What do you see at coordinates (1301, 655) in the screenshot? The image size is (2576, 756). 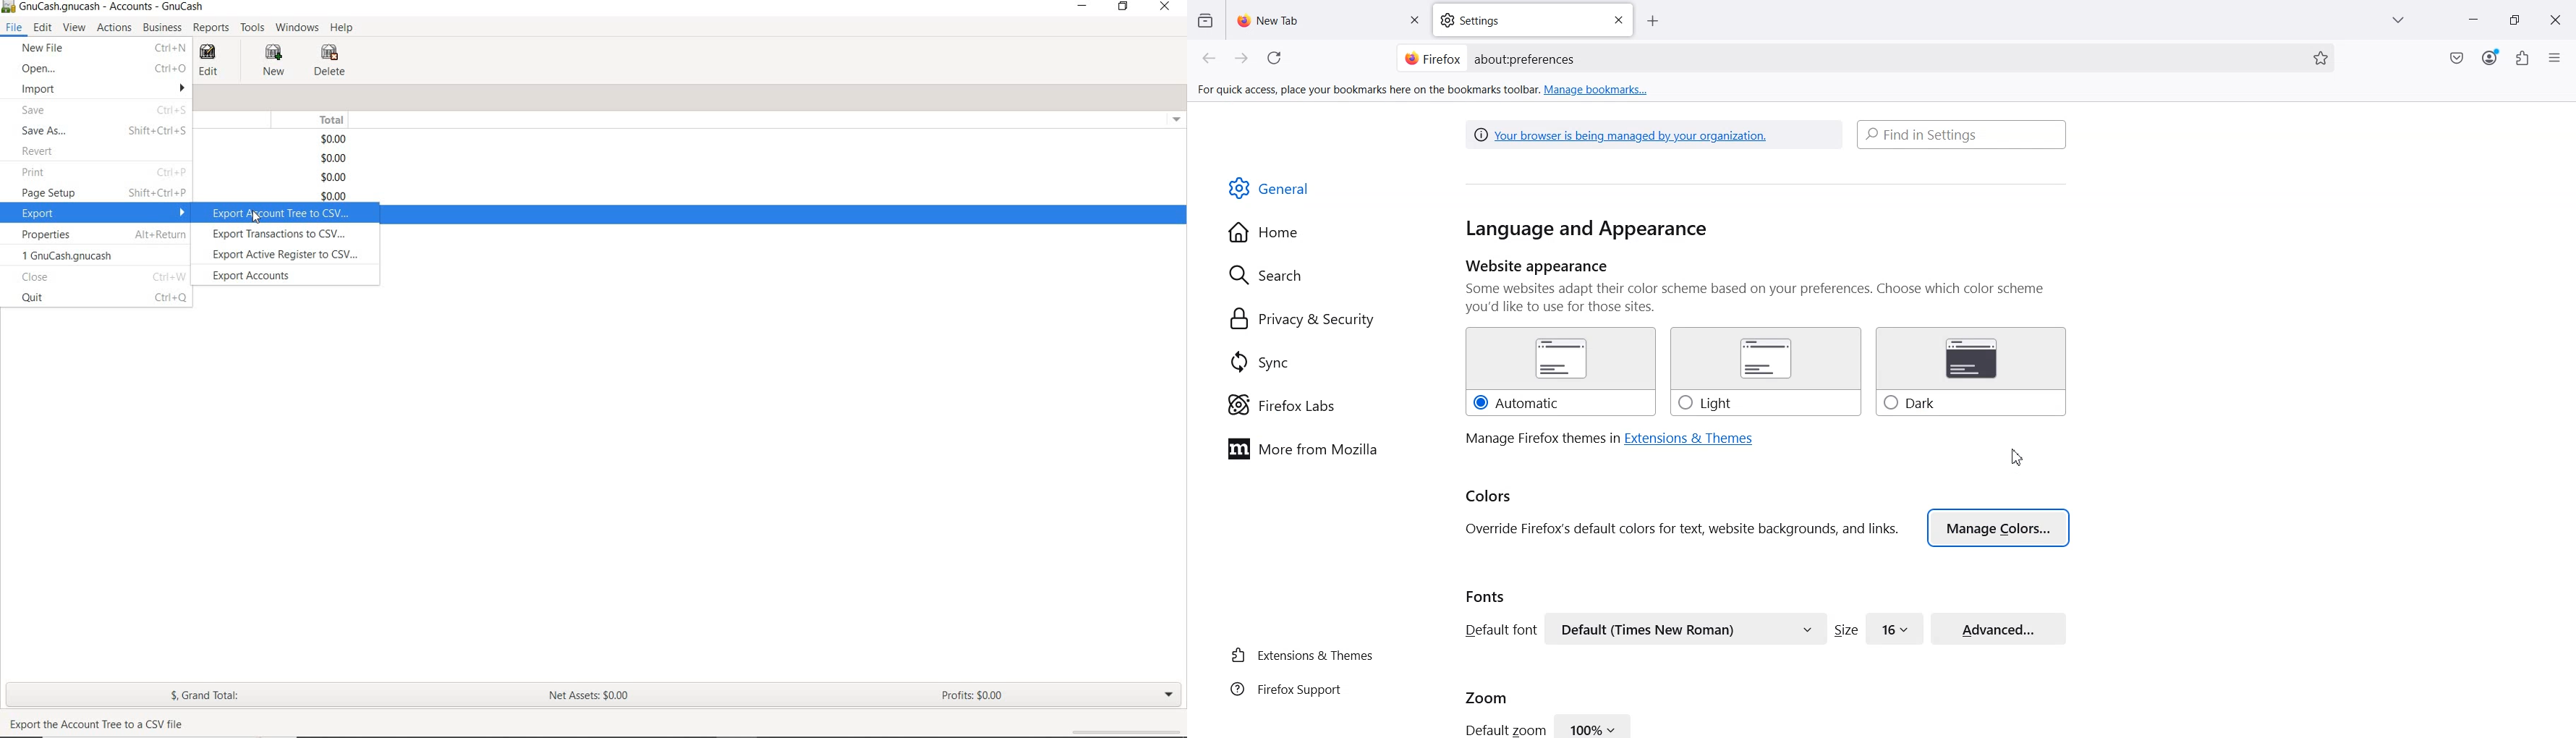 I see `89 Extensions & Themes` at bounding box center [1301, 655].